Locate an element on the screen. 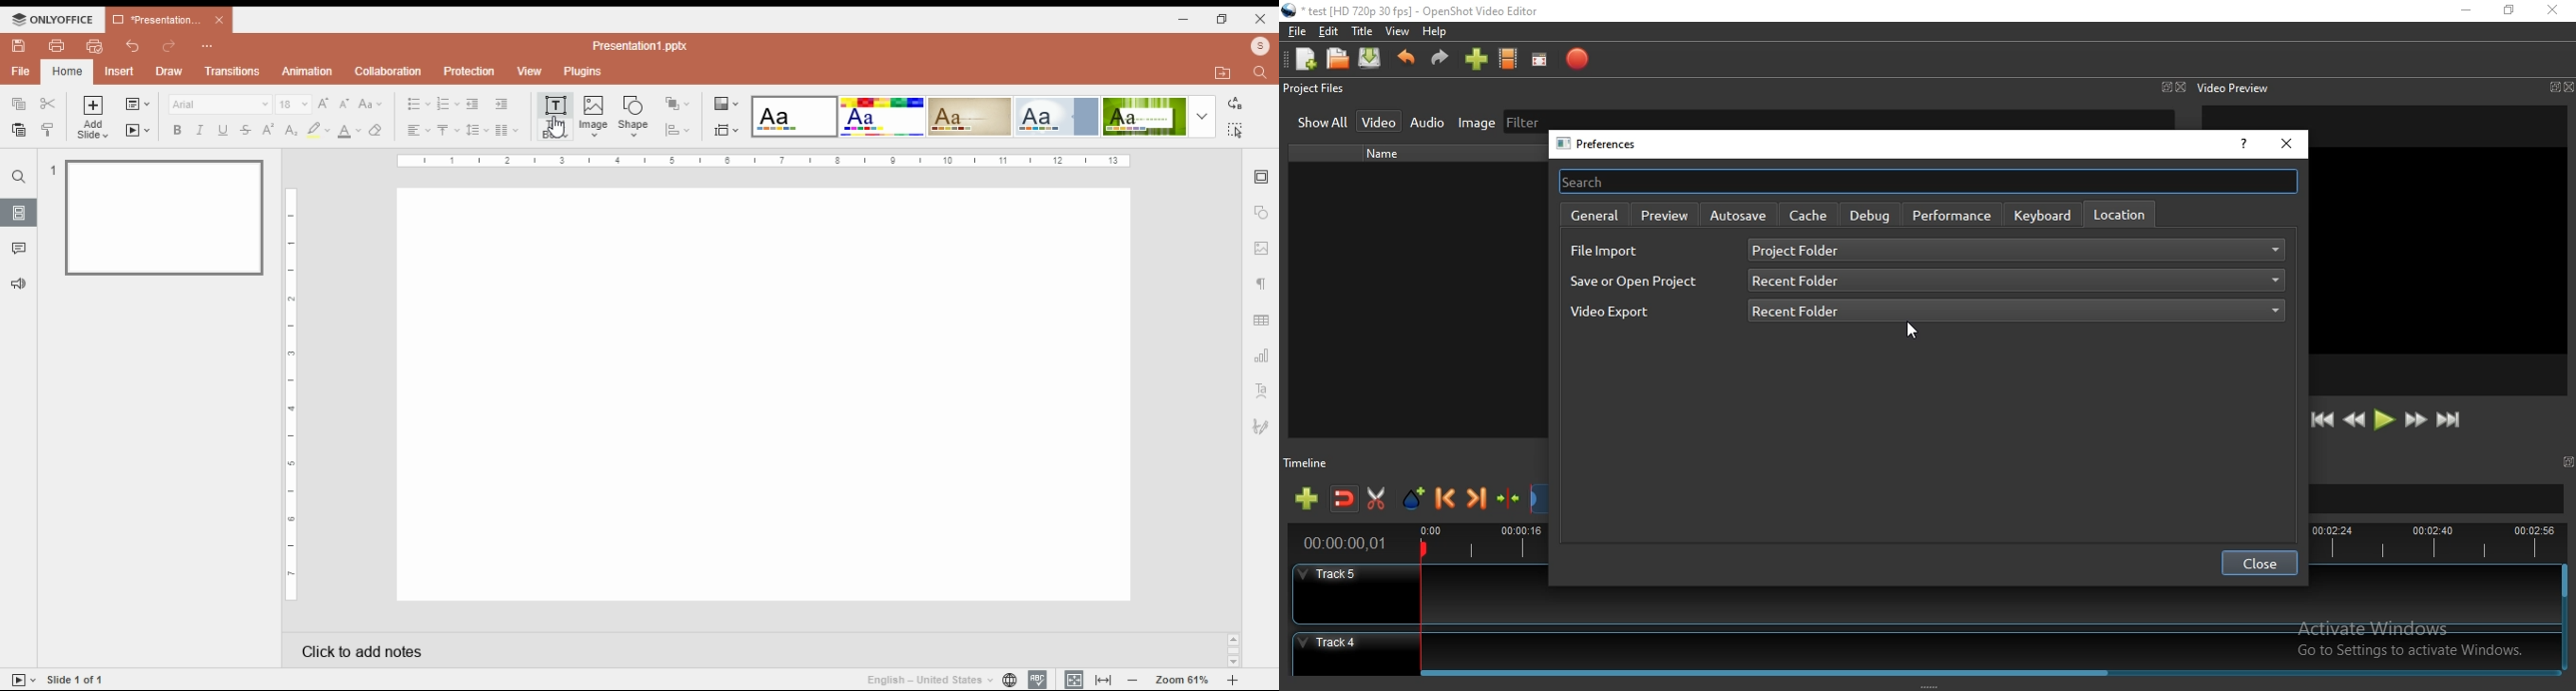 Image resolution: width=2576 pixels, height=700 pixels. fit to width is located at coordinates (1104, 679).